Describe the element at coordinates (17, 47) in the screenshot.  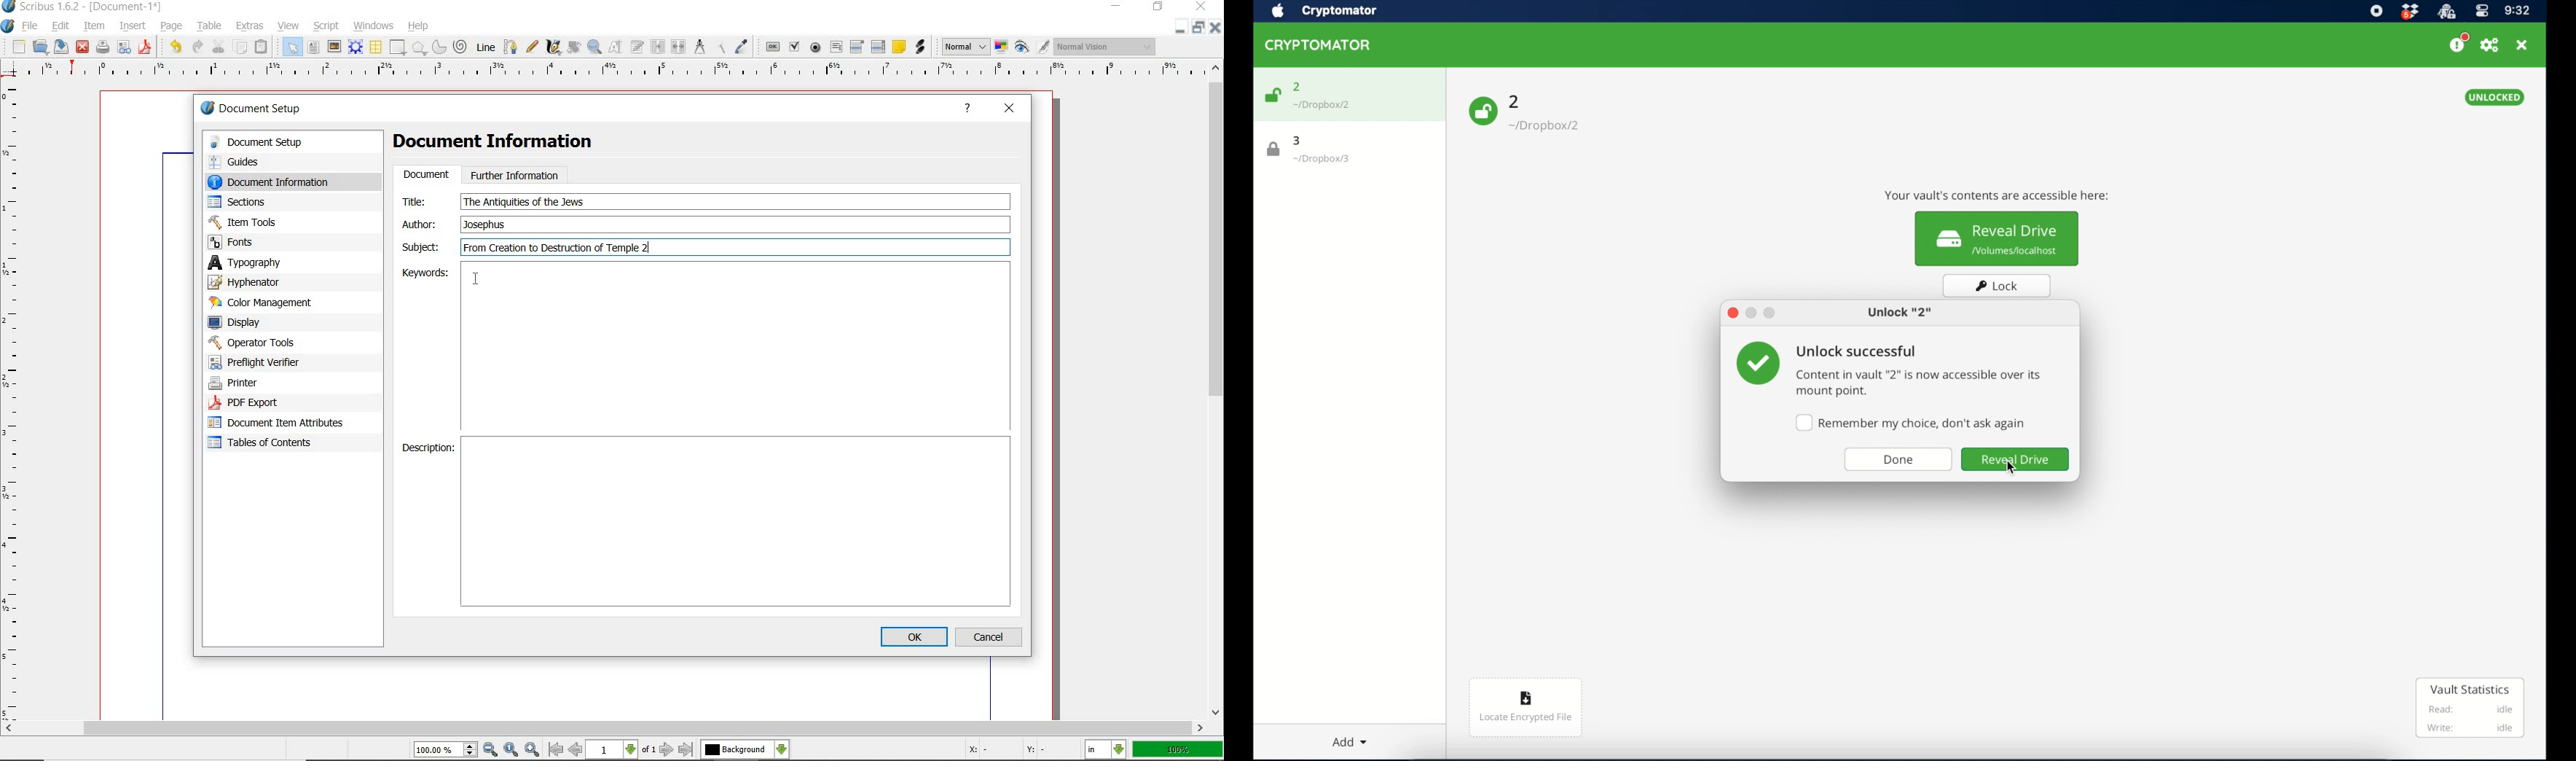
I see `new` at that location.